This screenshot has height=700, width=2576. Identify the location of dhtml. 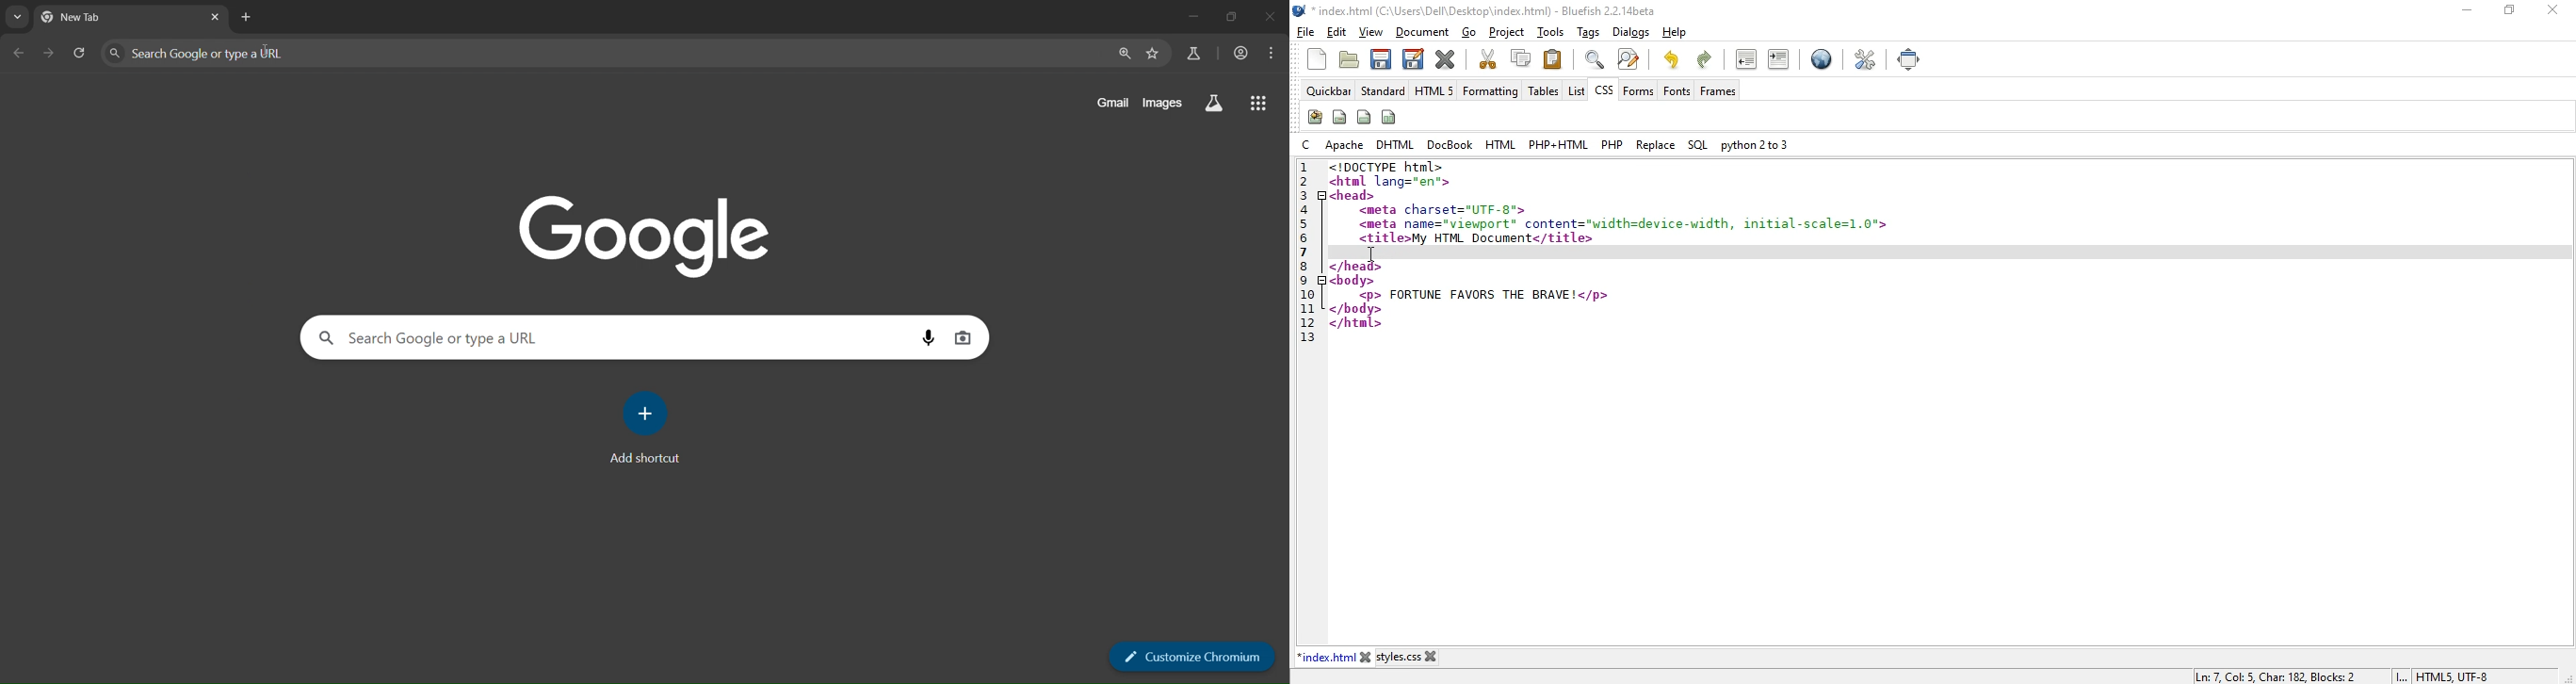
(1397, 145).